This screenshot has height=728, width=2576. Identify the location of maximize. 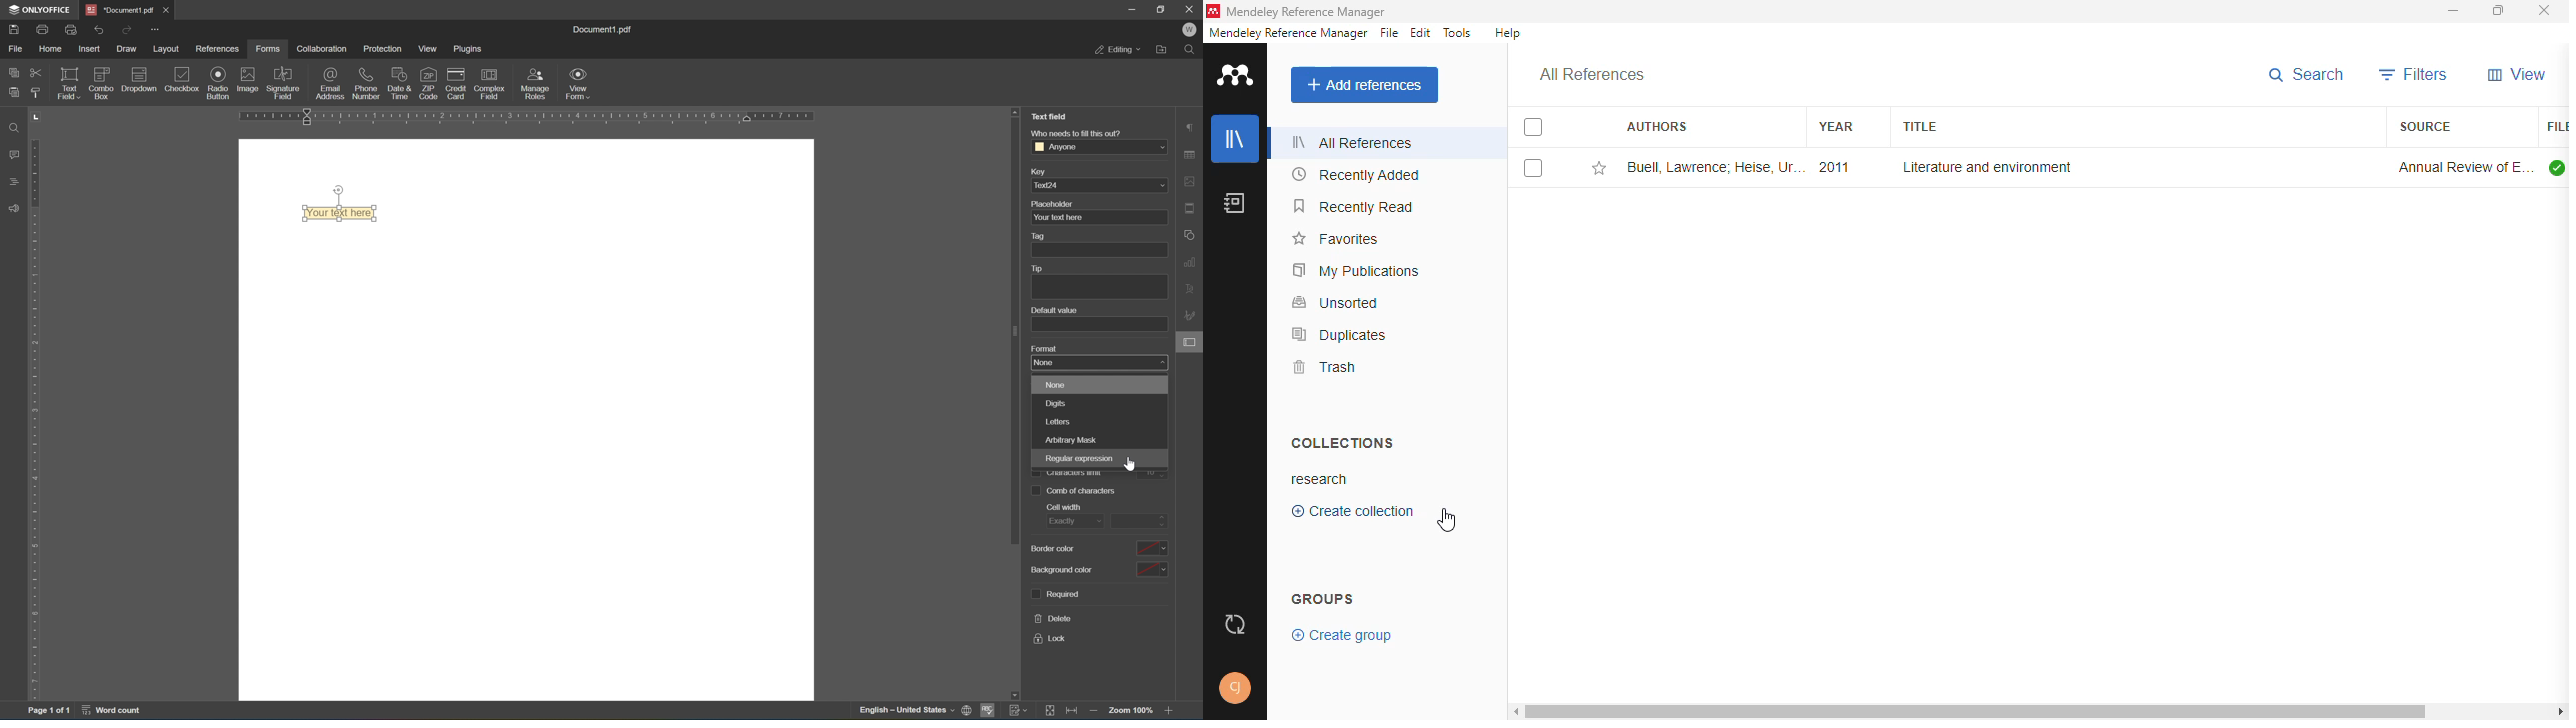
(2500, 10).